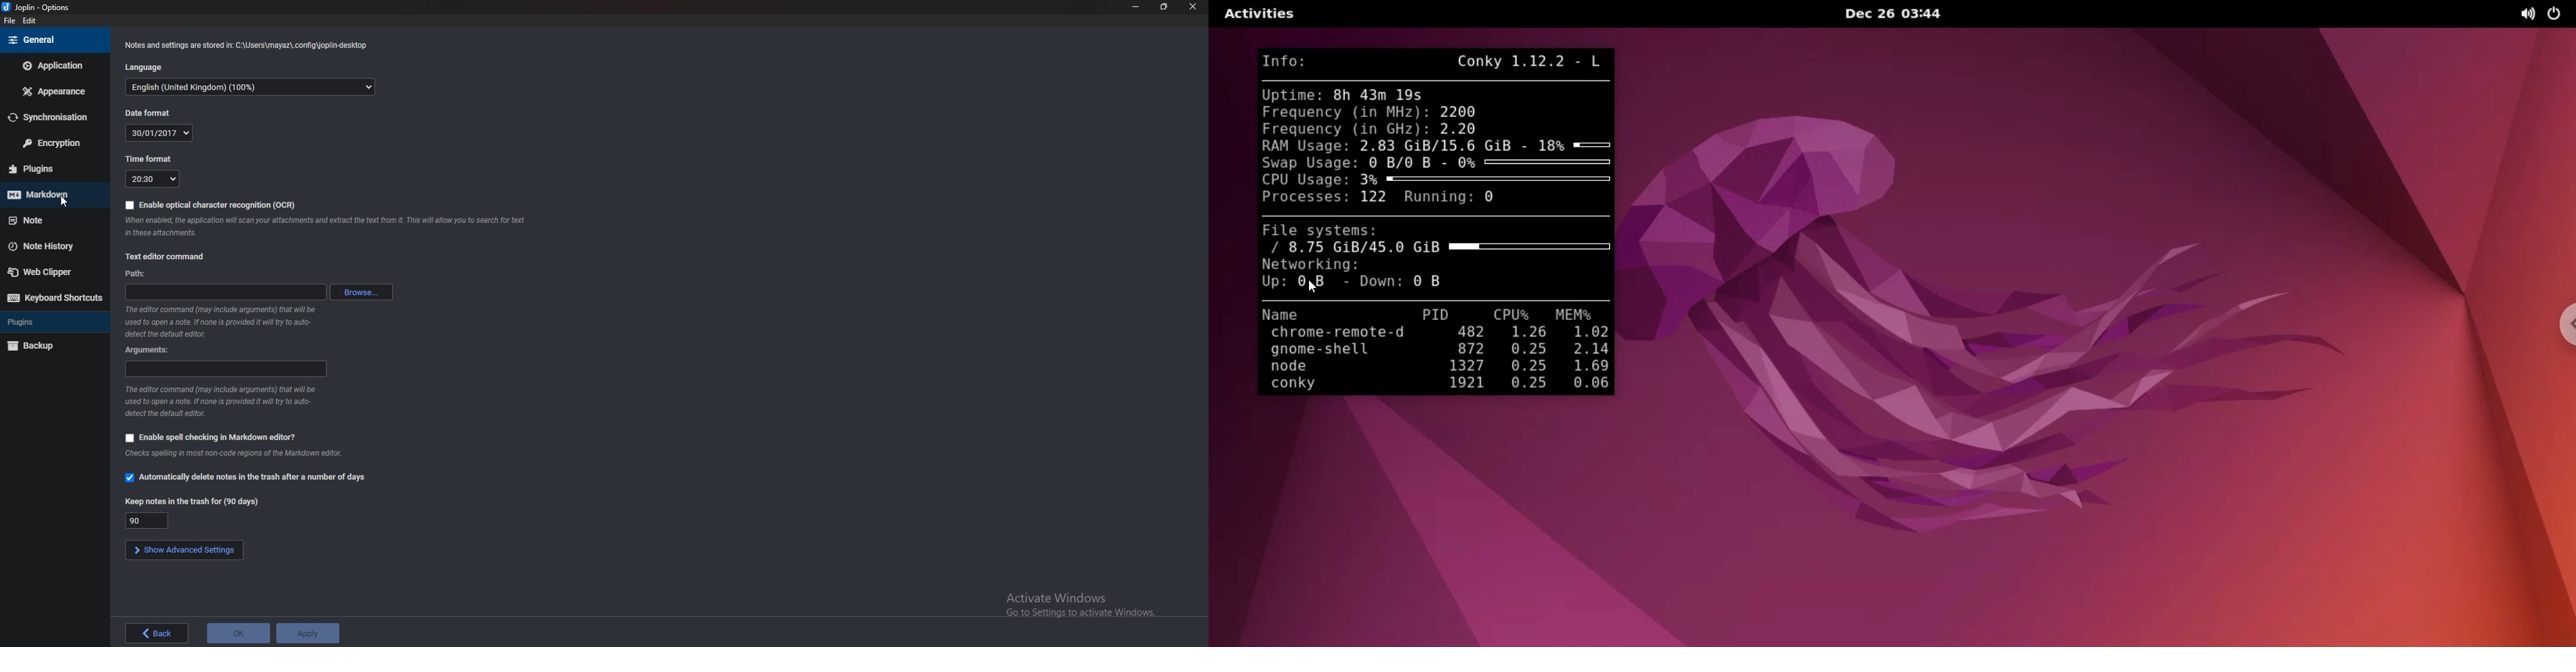 This screenshot has height=672, width=2576. Describe the element at coordinates (193, 501) in the screenshot. I see `Keep notes in the trash` at that location.